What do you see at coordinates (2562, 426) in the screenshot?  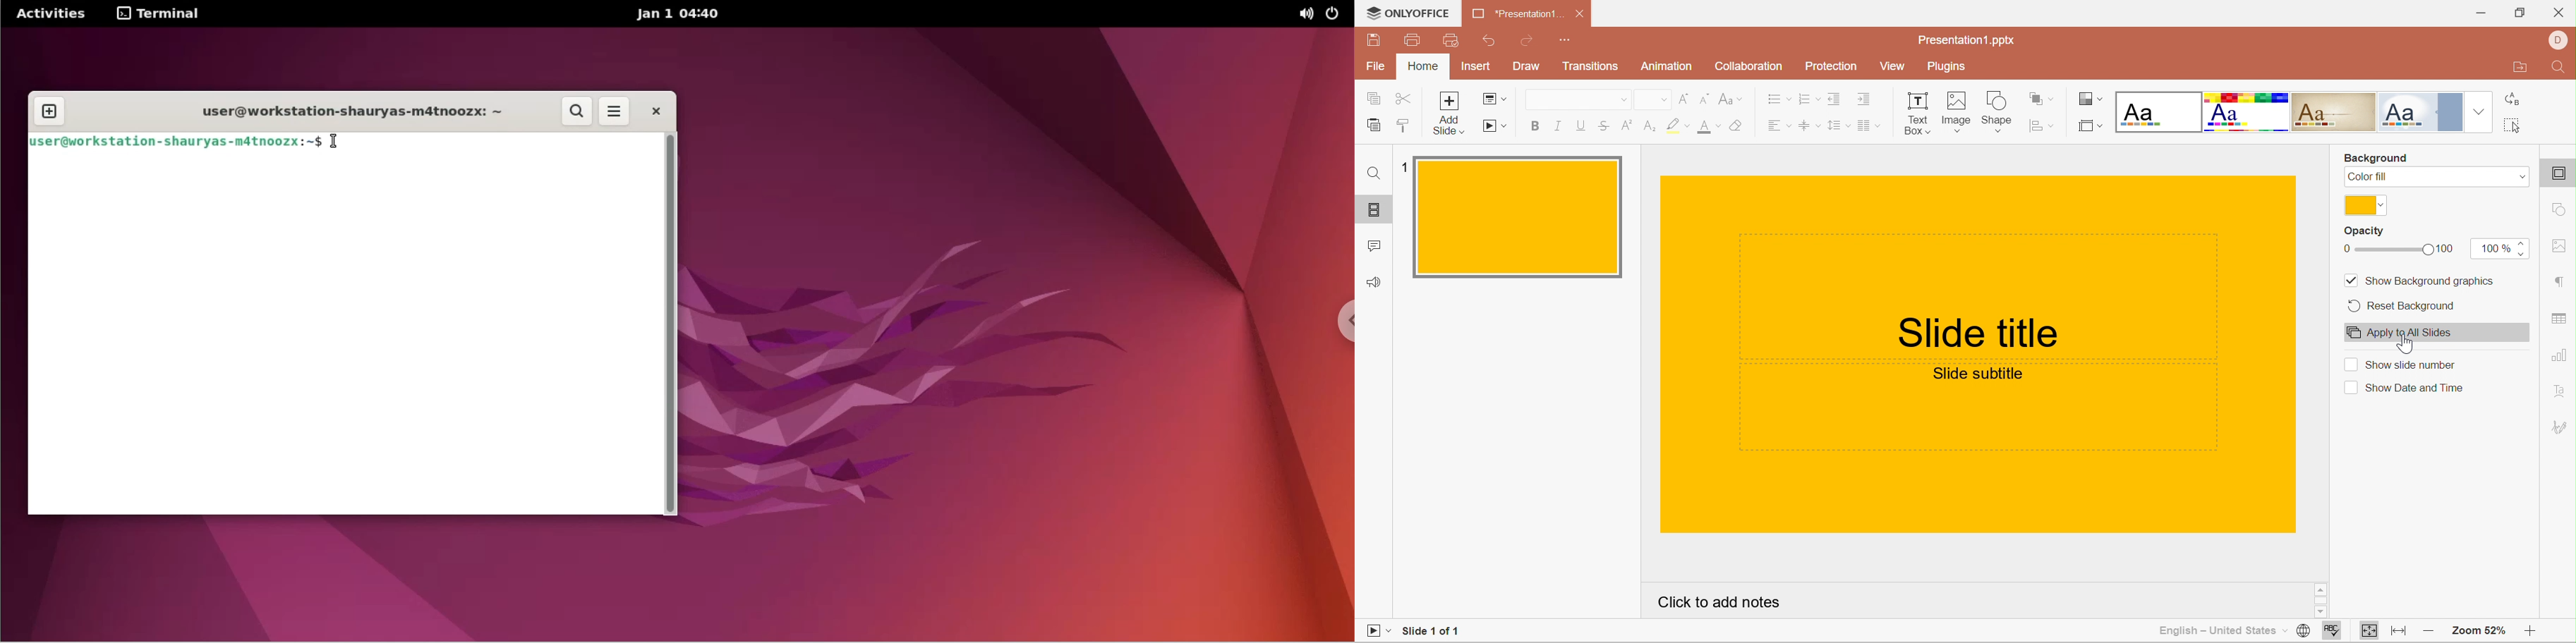 I see `Signature settings` at bounding box center [2562, 426].